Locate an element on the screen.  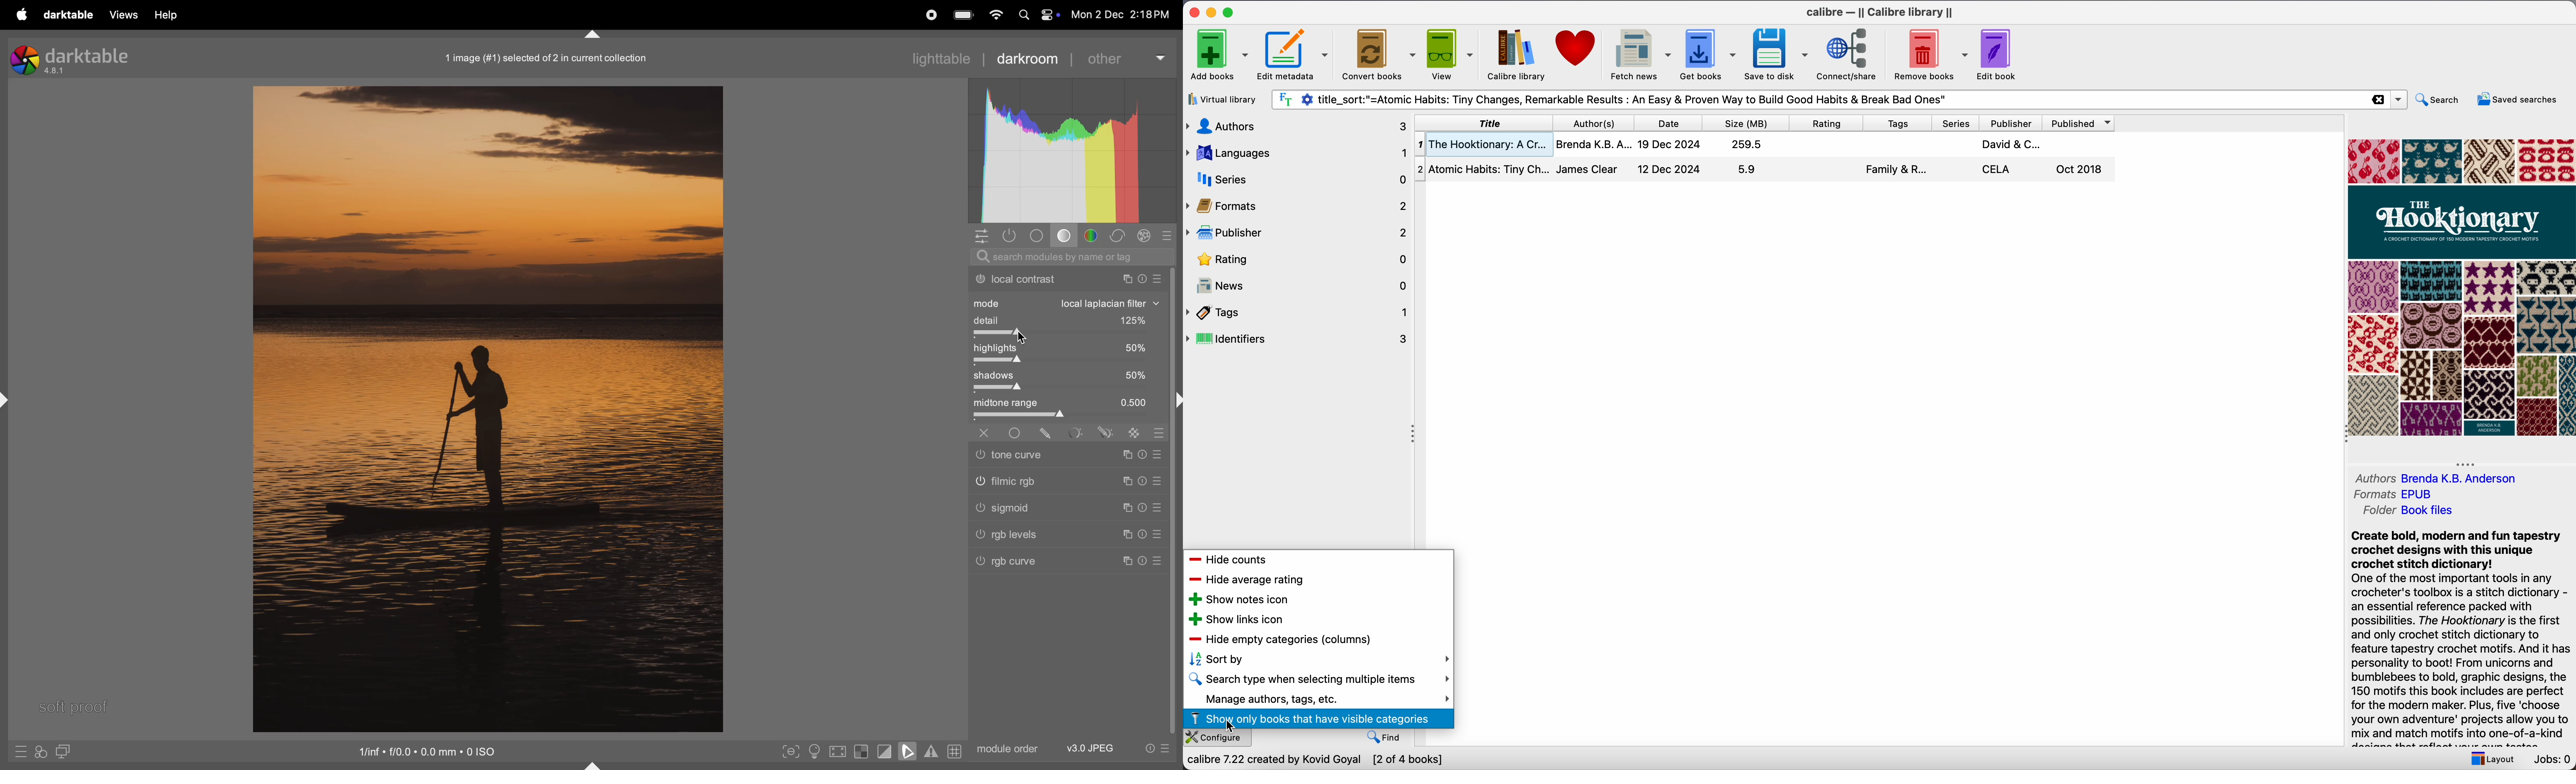
display second image is located at coordinates (64, 751).